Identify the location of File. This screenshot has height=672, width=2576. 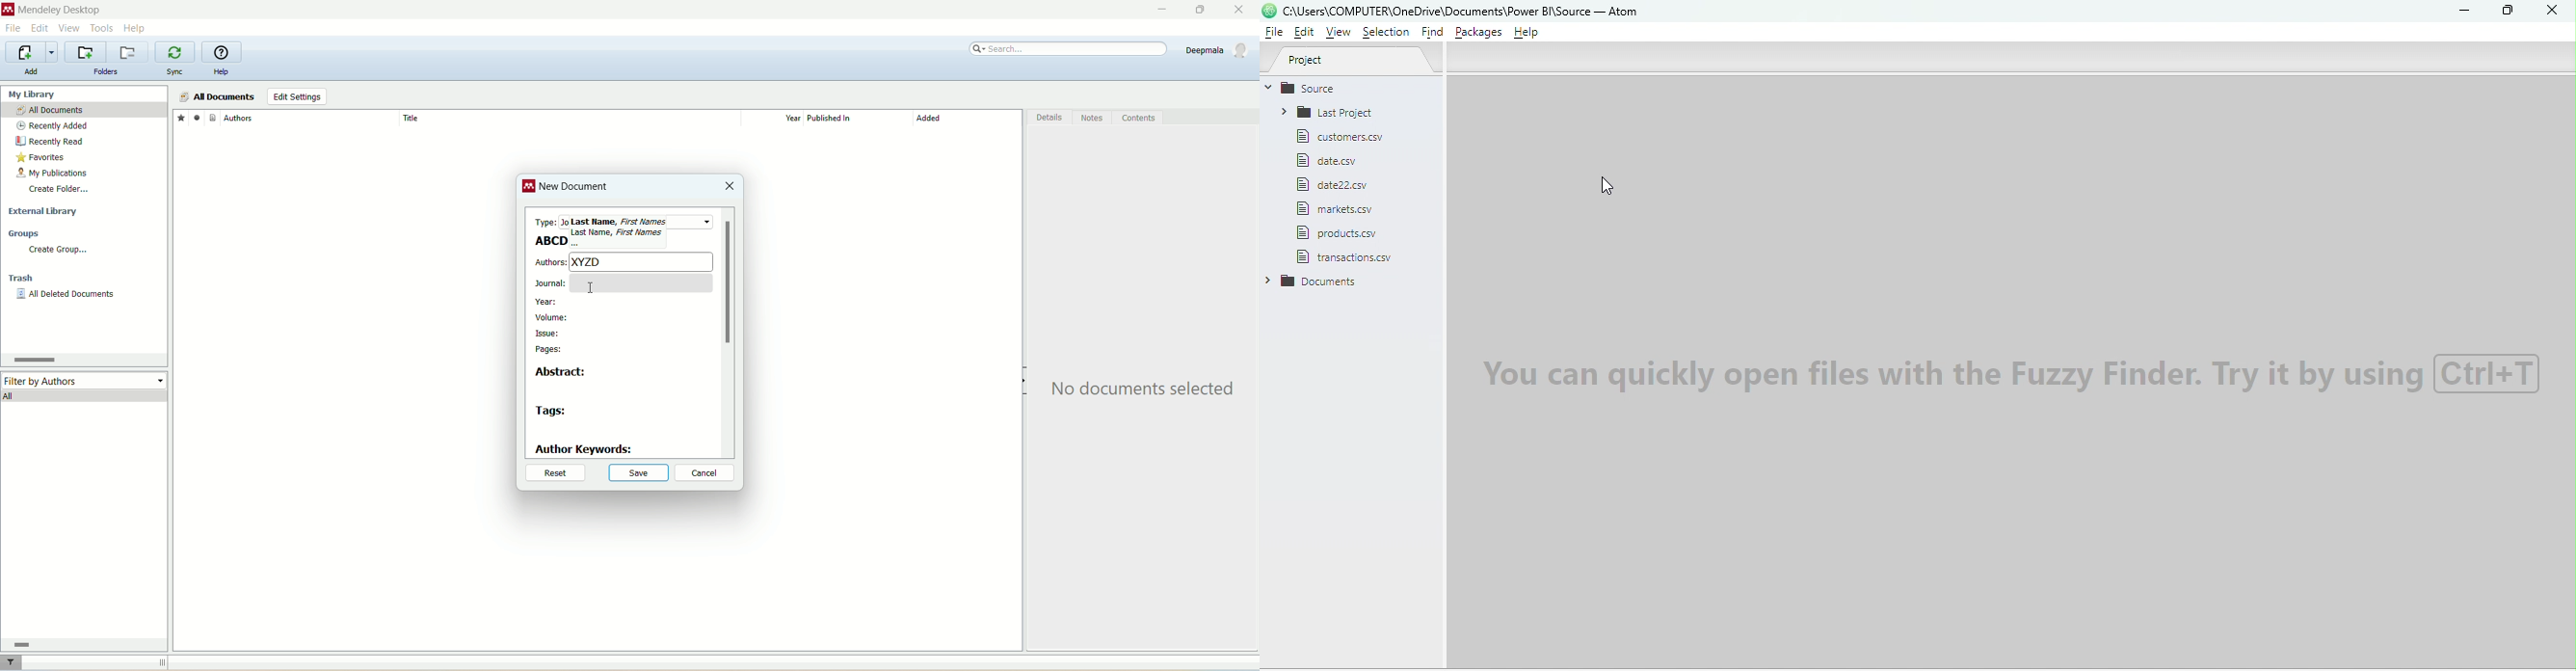
(1346, 137).